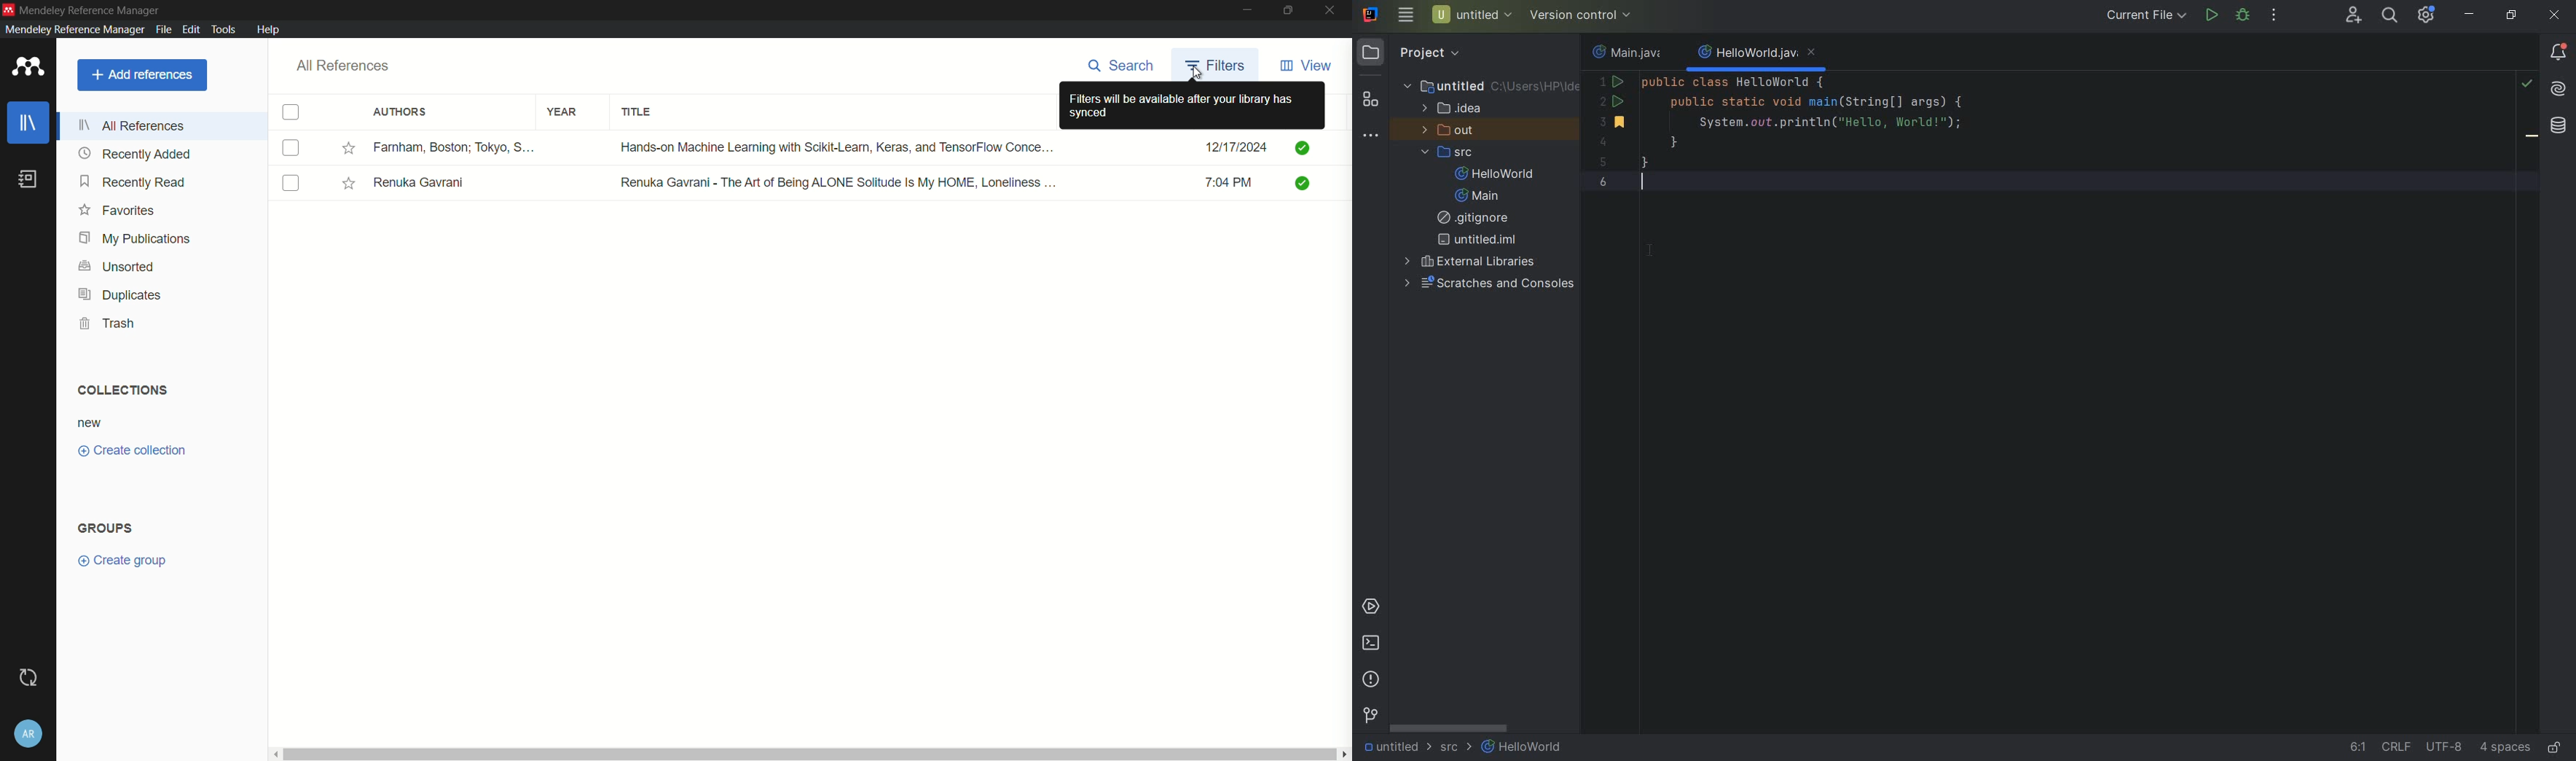 The image size is (2576, 784). What do you see at coordinates (142, 75) in the screenshot?
I see `add references` at bounding box center [142, 75].